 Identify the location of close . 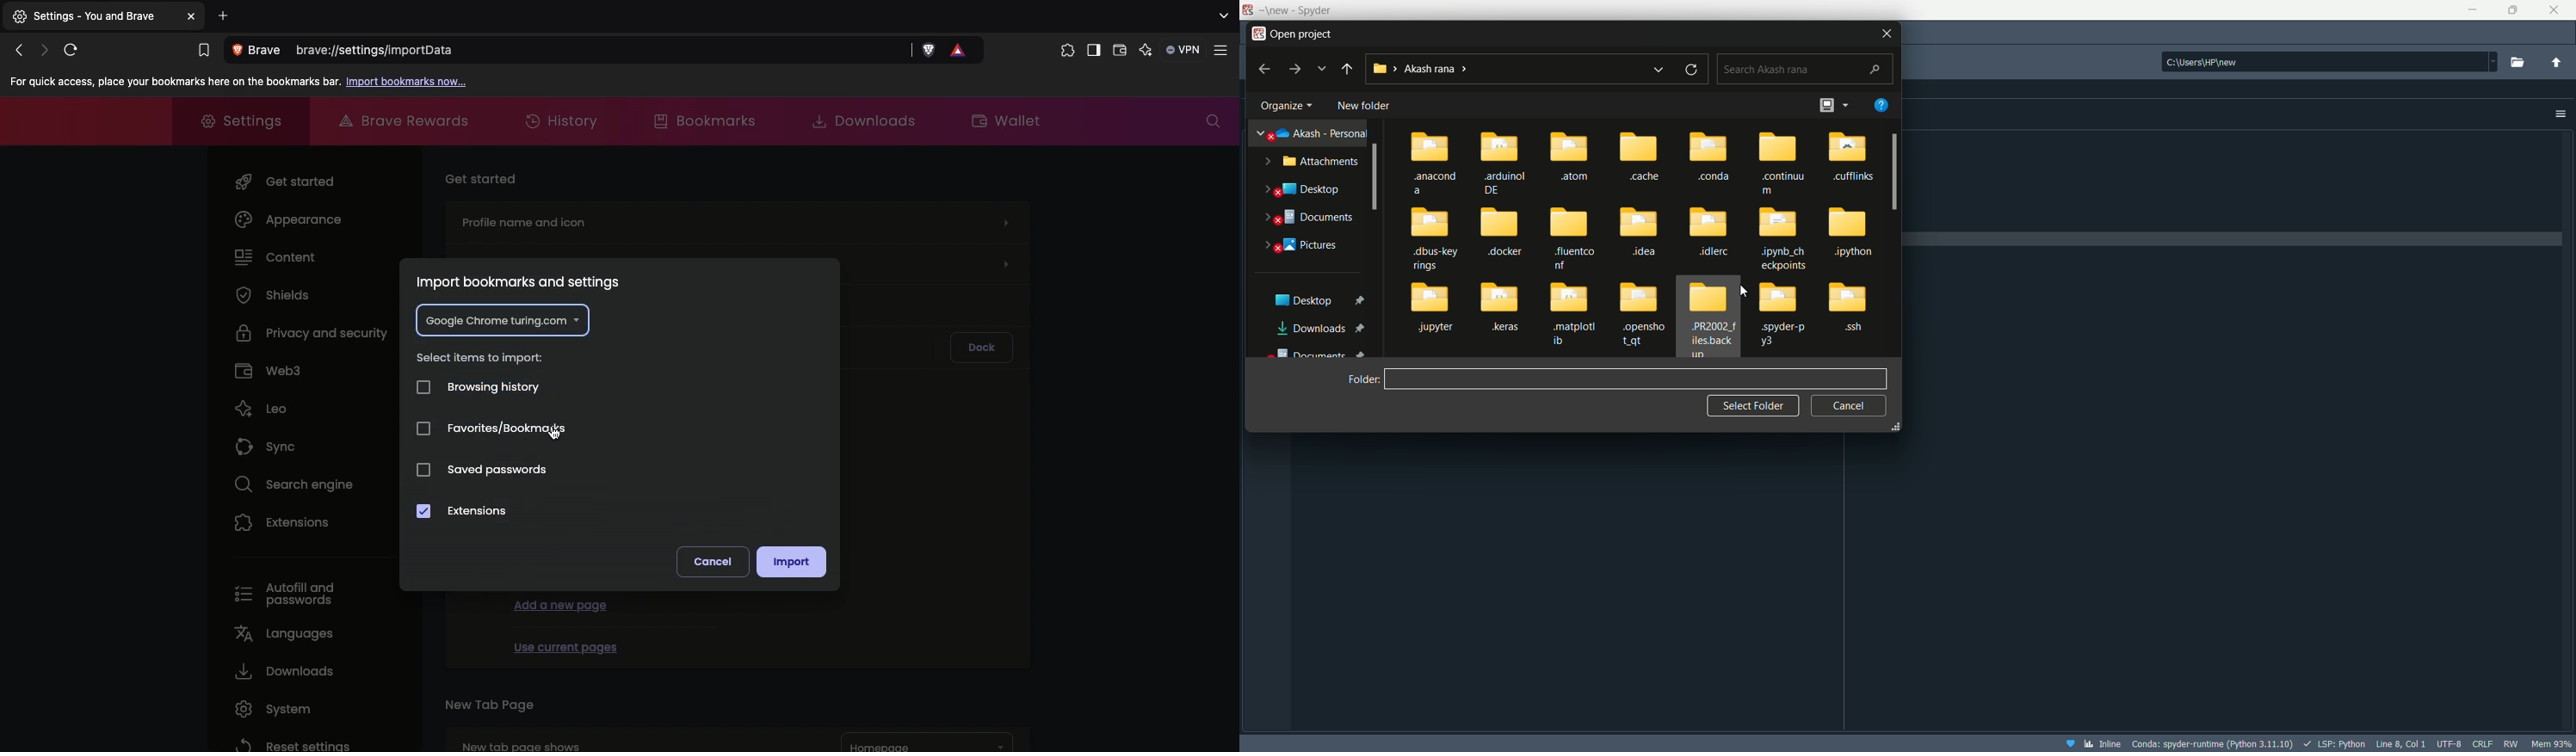
(2555, 9).